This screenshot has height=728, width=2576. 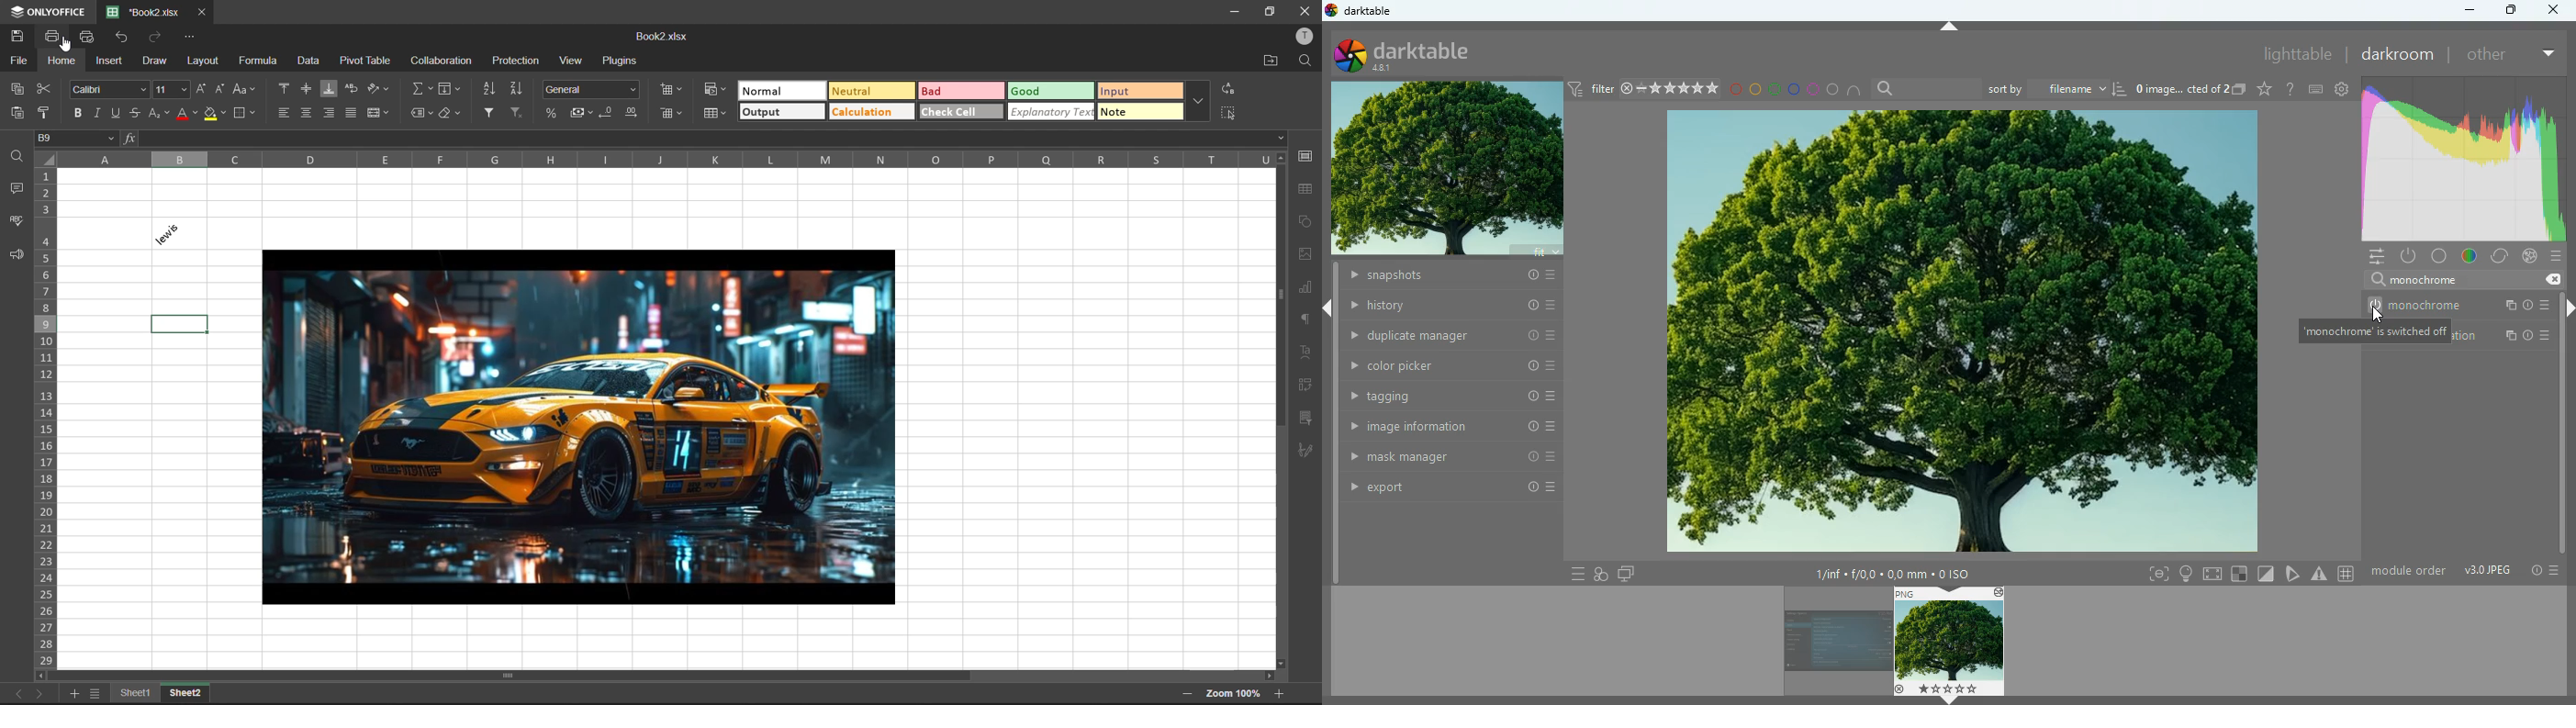 I want to click on file name, so click(x=661, y=35).